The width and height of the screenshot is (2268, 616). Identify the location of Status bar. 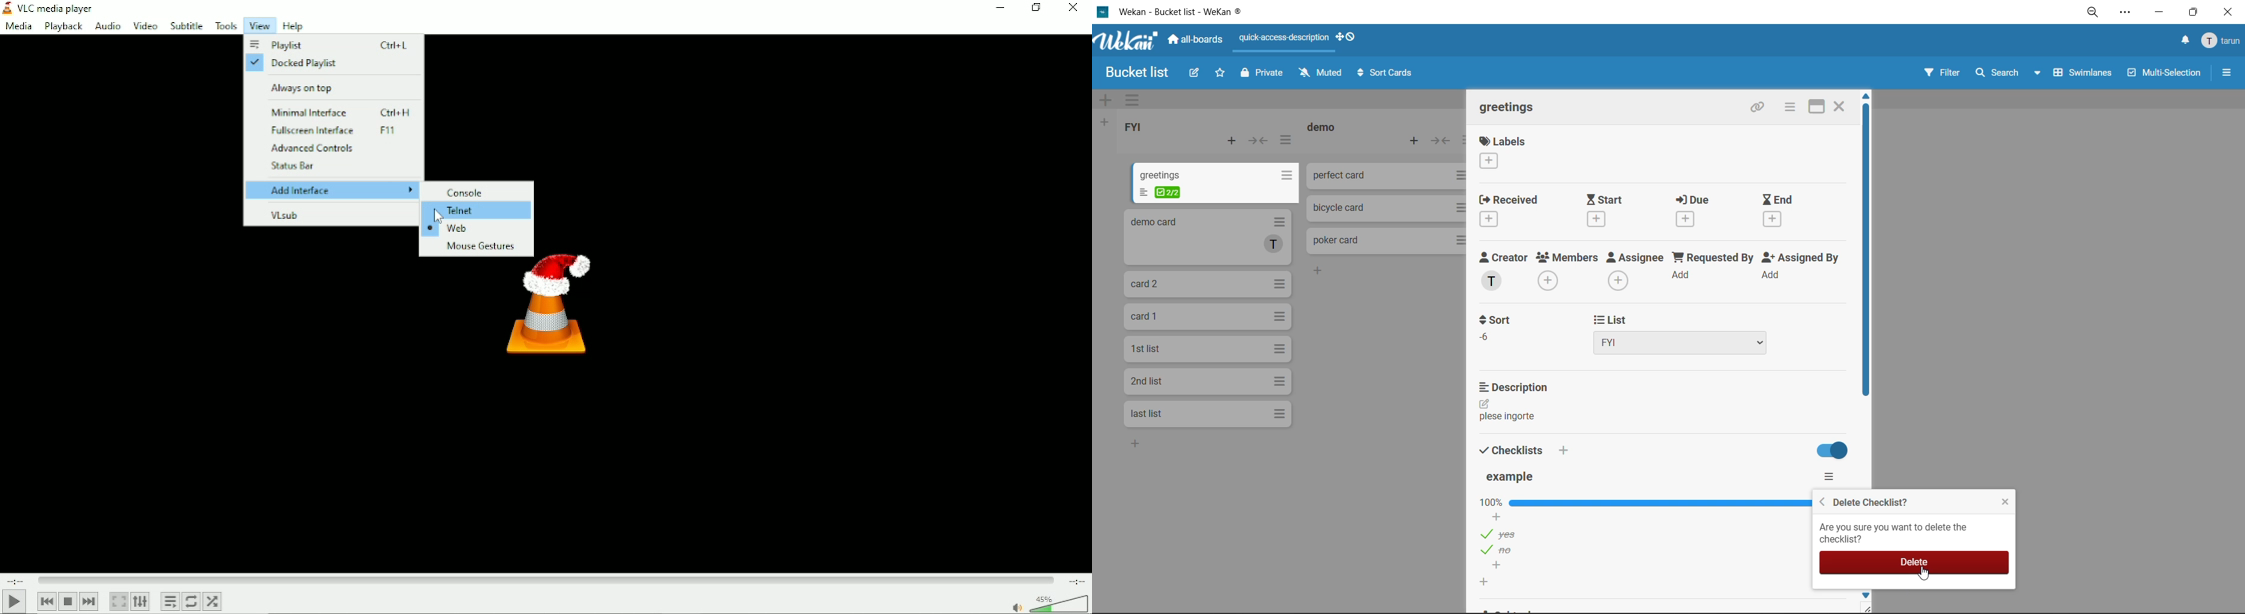
(295, 167).